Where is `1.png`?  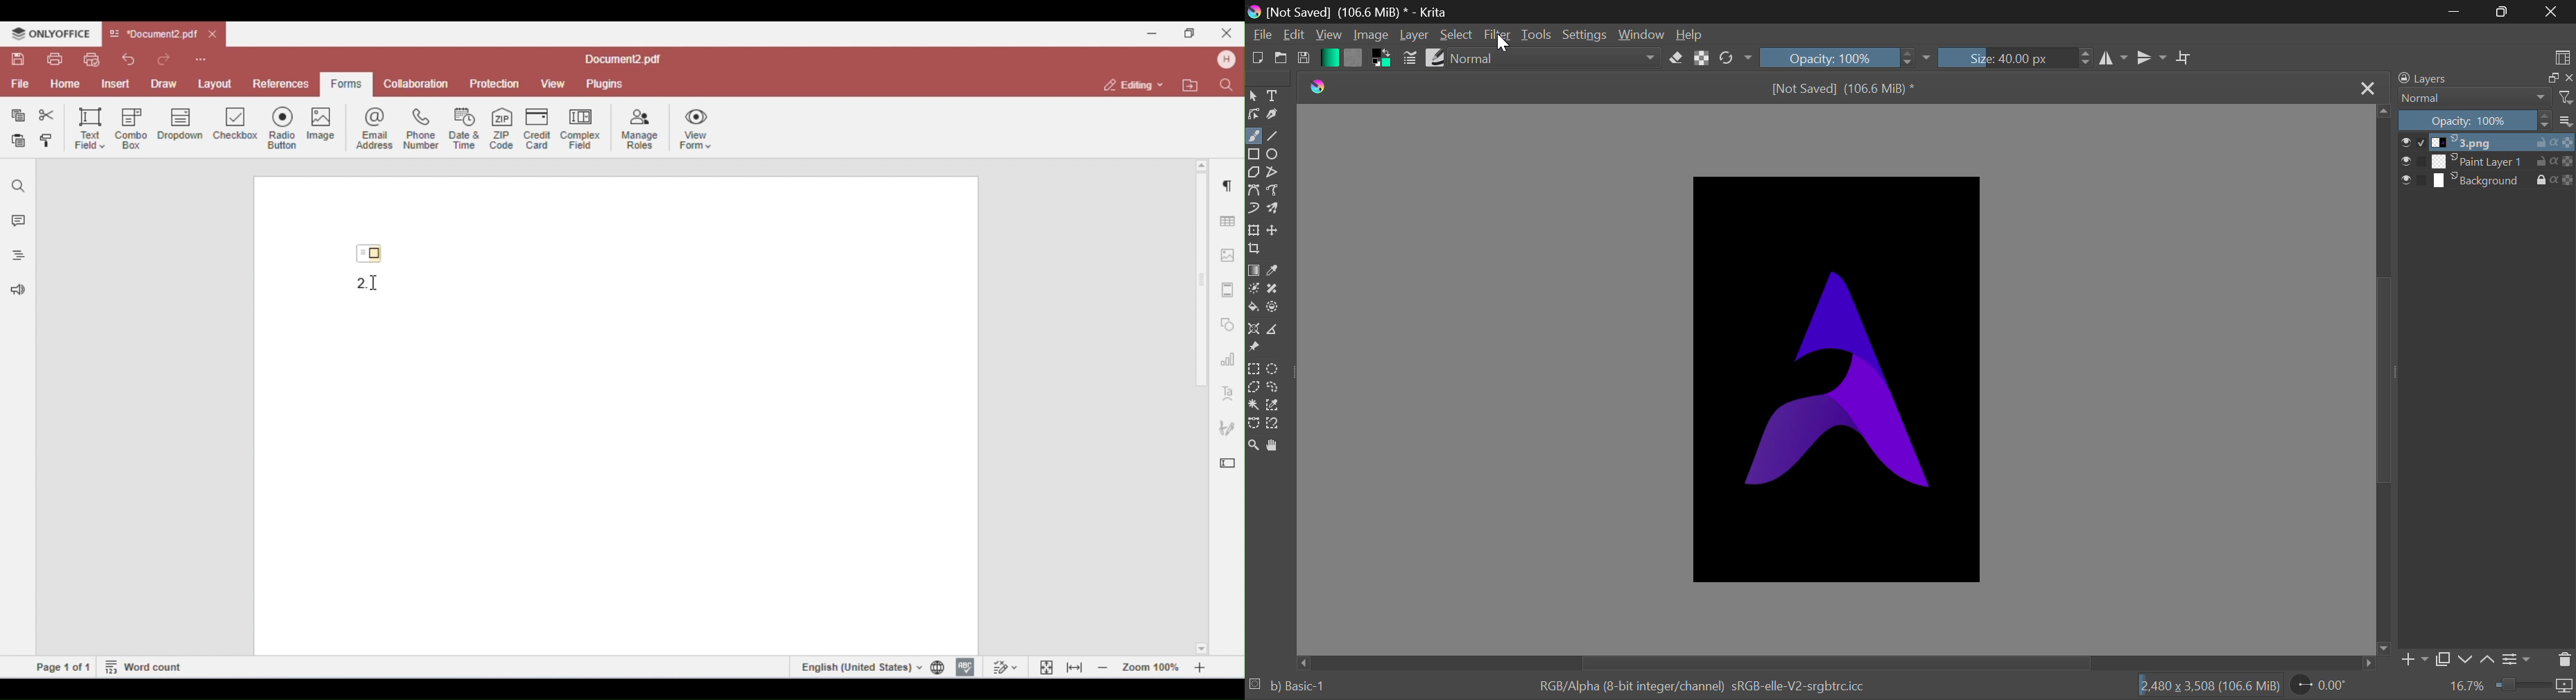
1.png is located at coordinates (2487, 143).